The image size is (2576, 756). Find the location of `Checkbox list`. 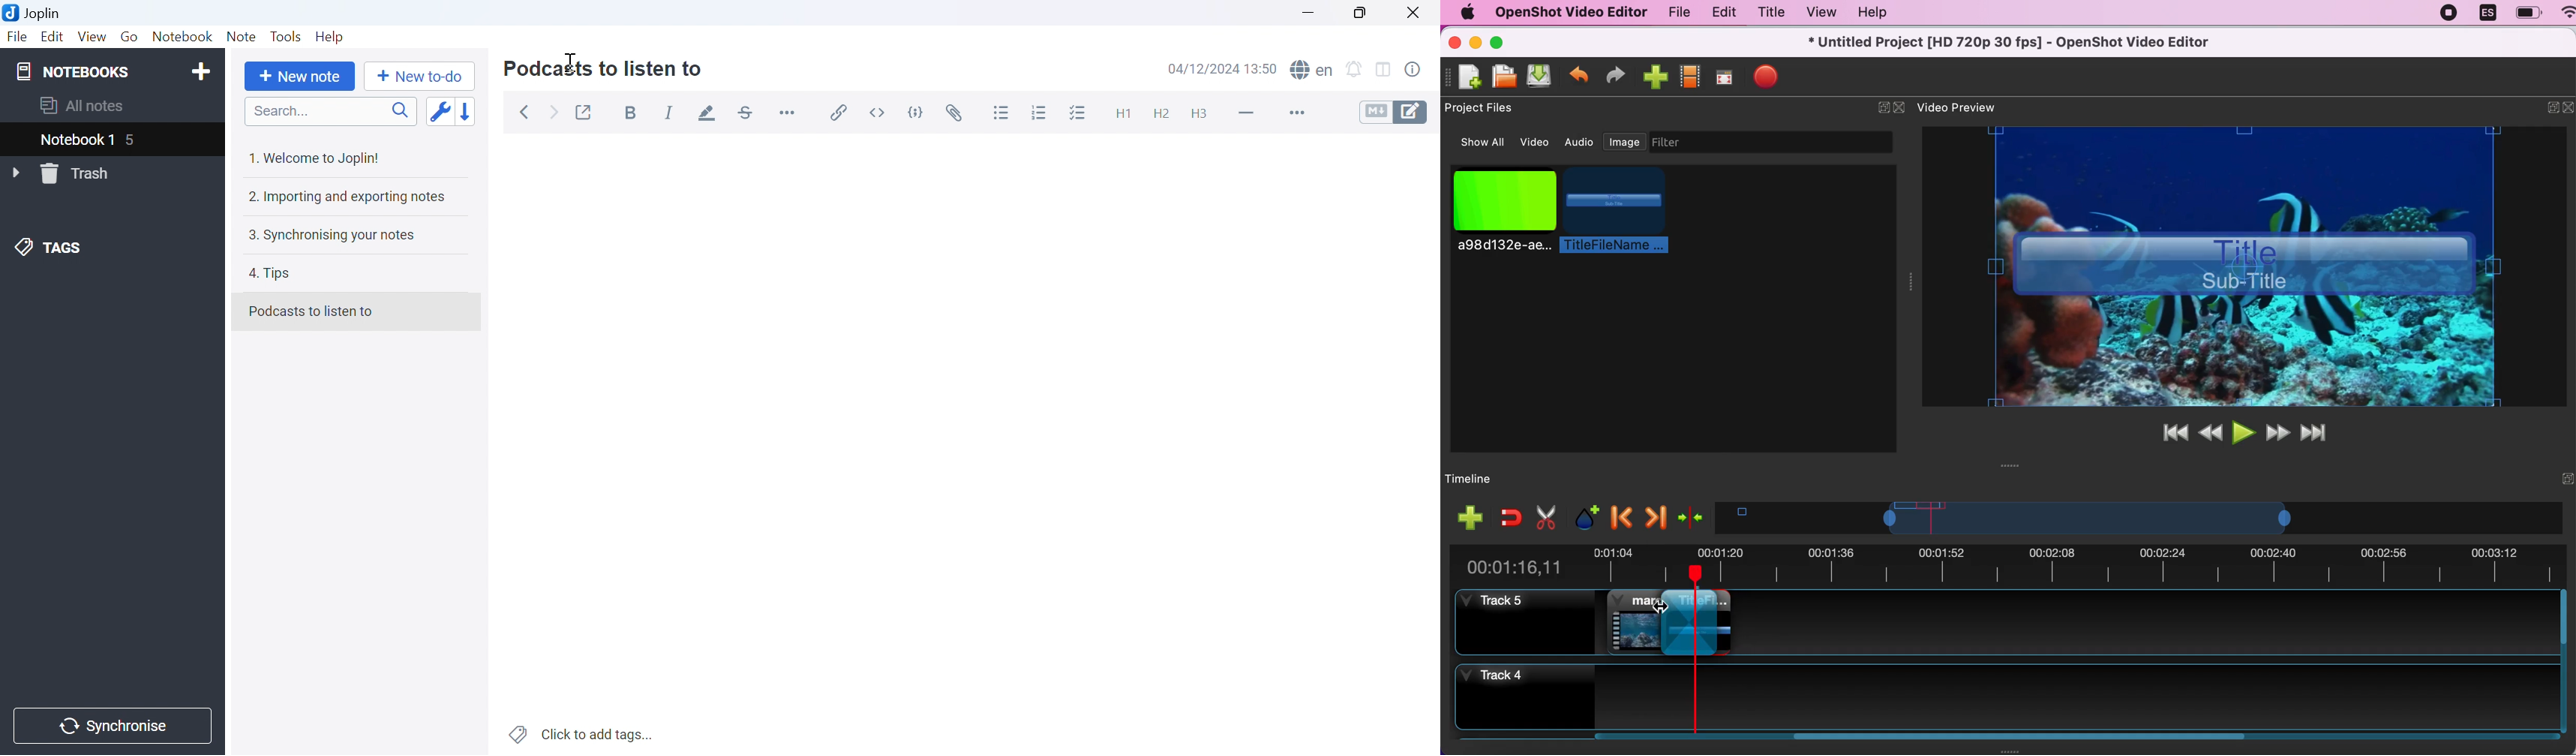

Checkbox list is located at coordinates (1079, 113).